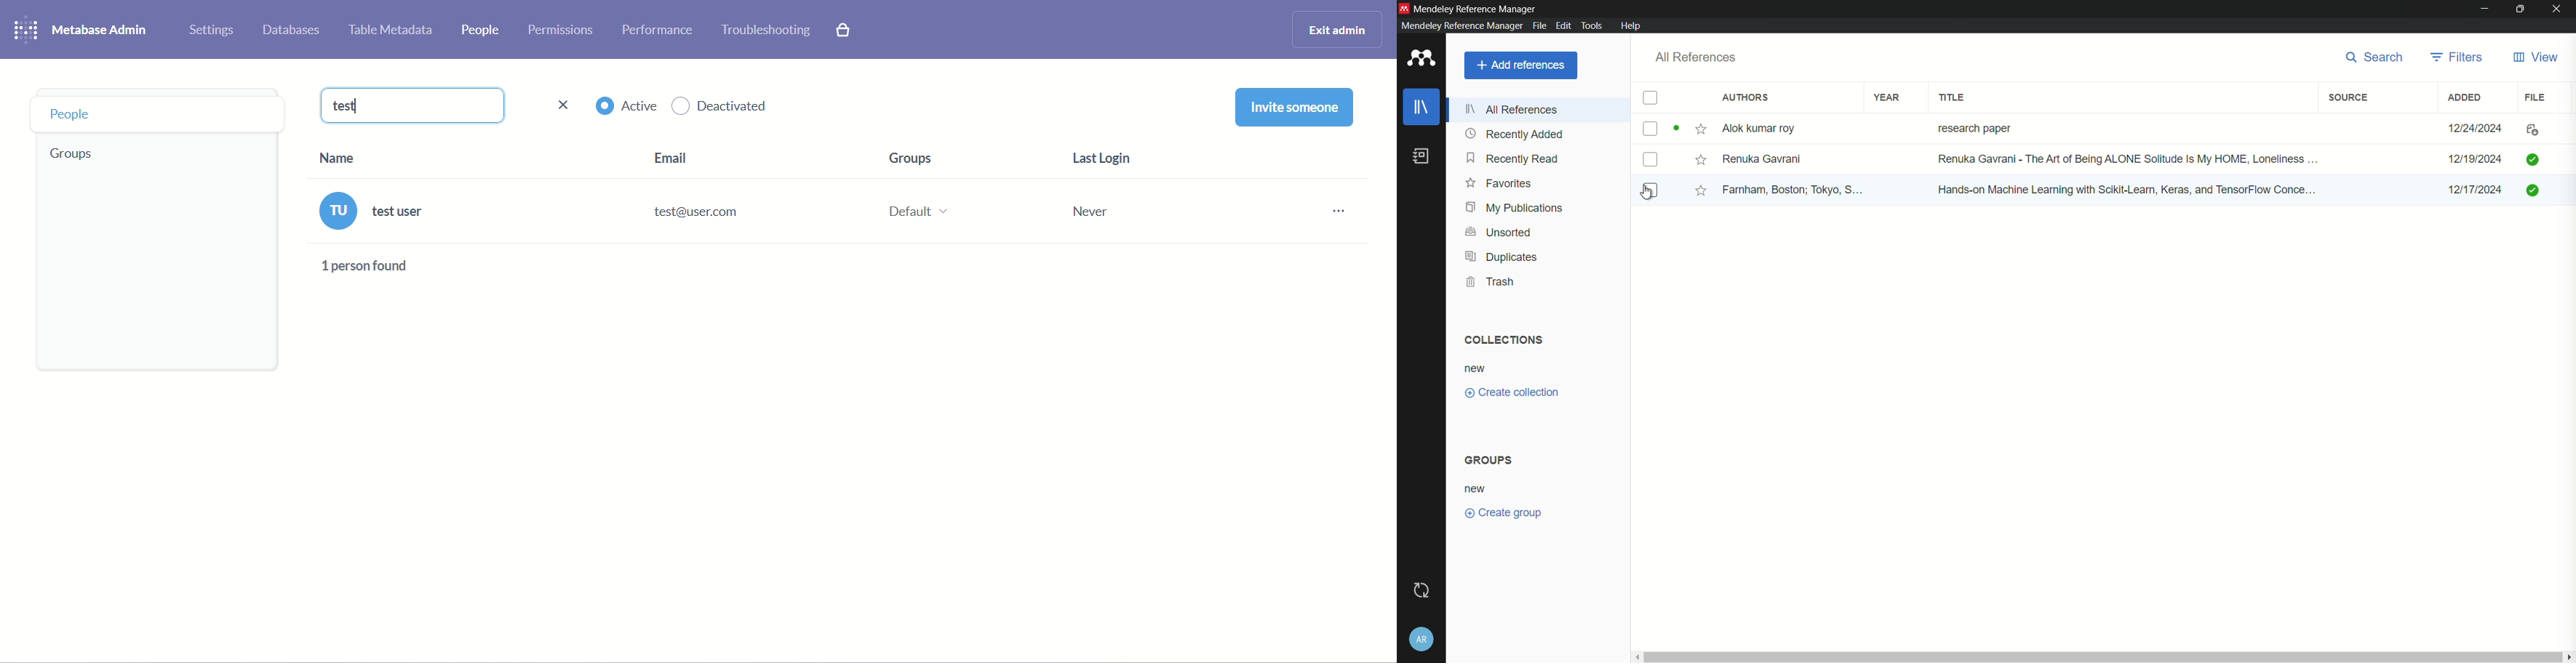 The width and height of the screenshot is (2576, 672). Describe the element at coordinates (2483, 7) in the screenshot. I see `minimize` at that location.